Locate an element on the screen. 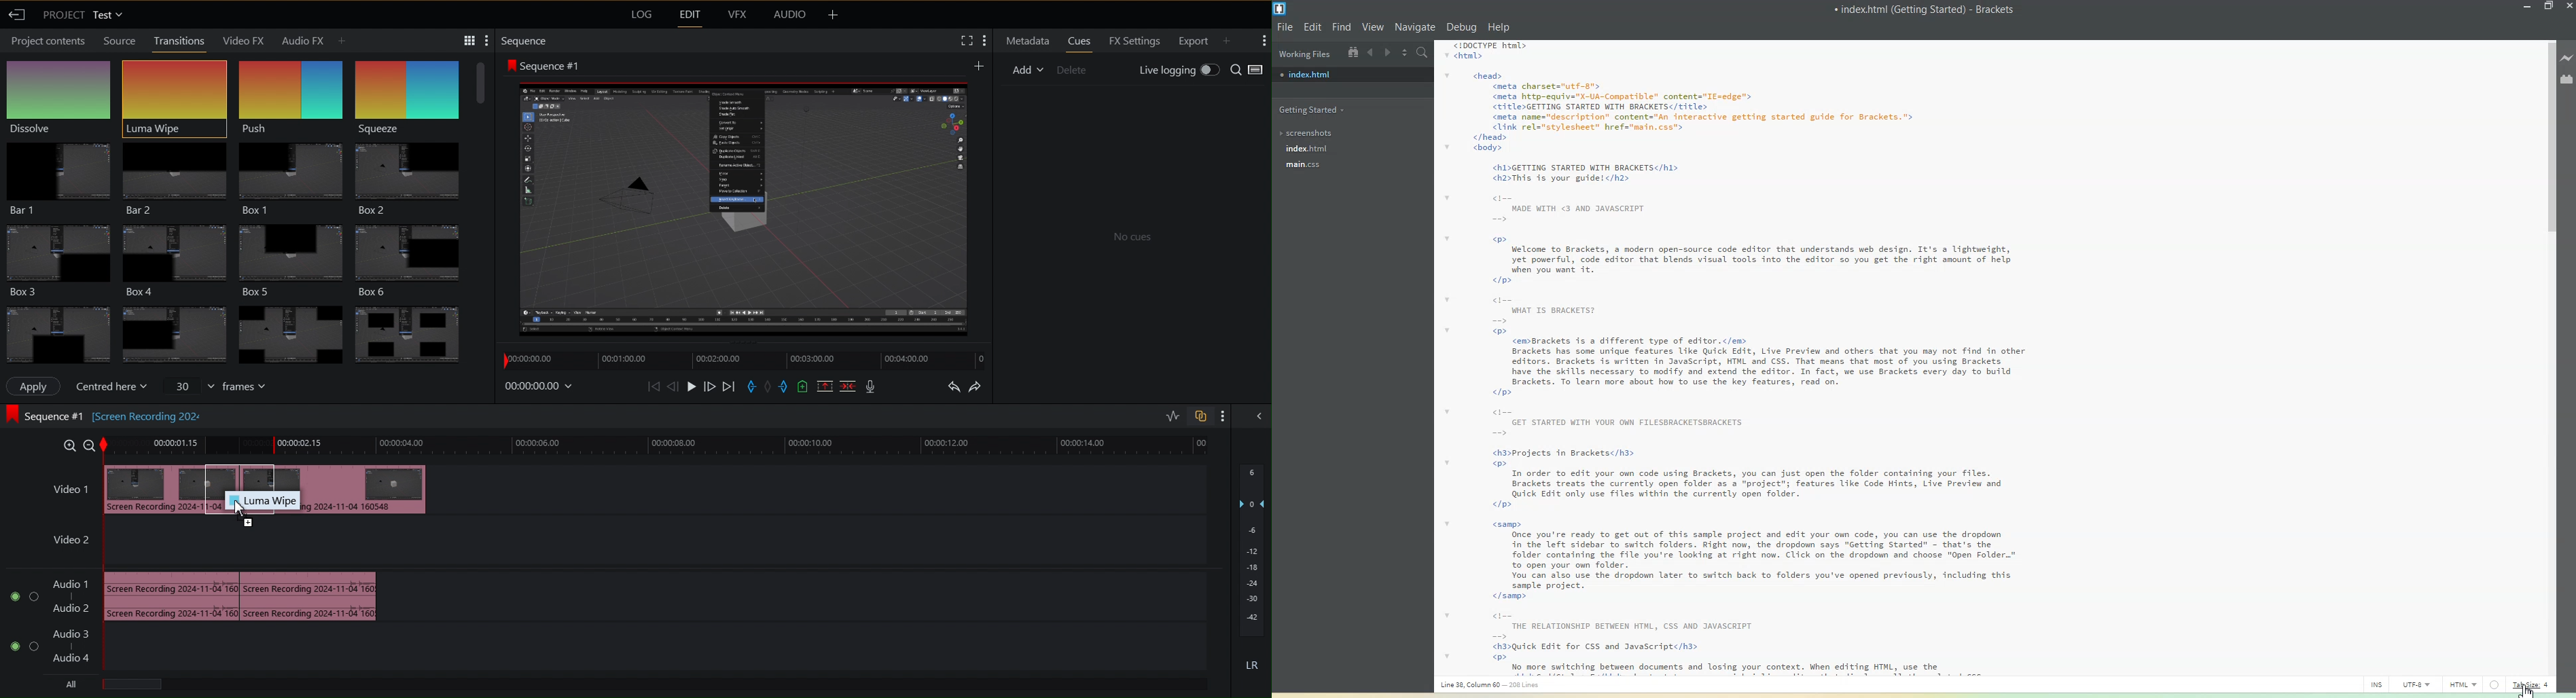  Navigate is located at coordinates (1415, 28).